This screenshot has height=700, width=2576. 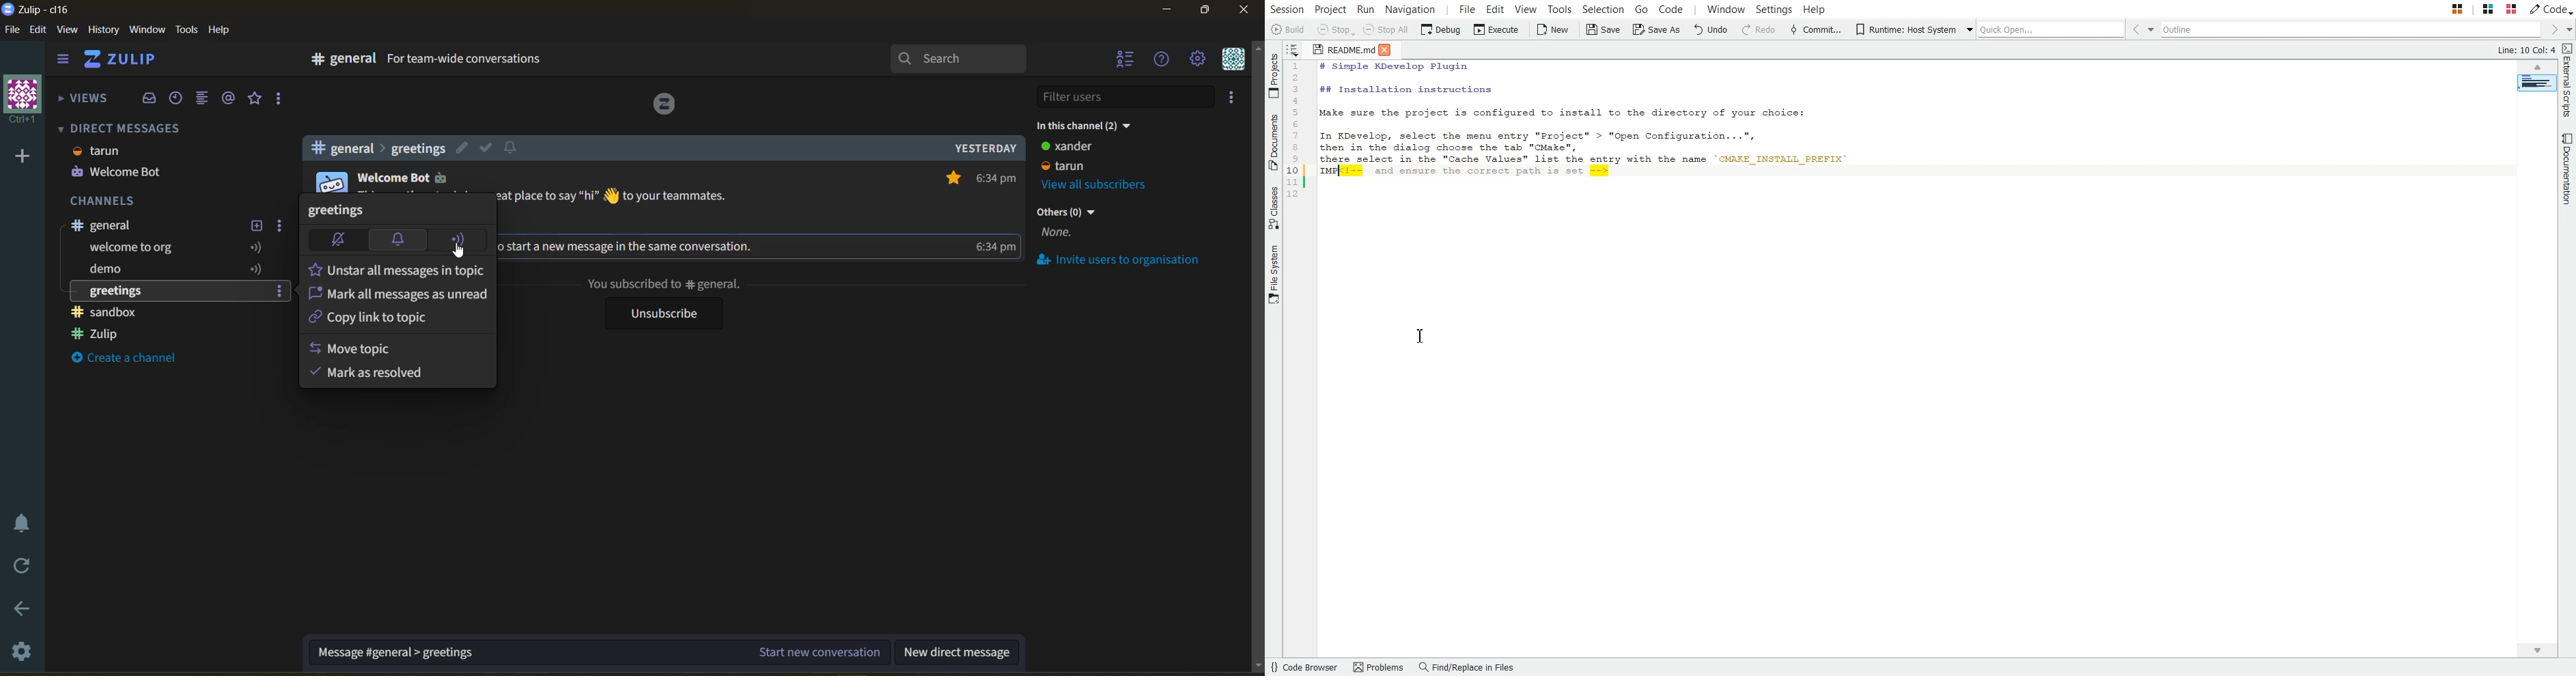 I want to click on for team-wide conversations, so click(x=467, y=61).